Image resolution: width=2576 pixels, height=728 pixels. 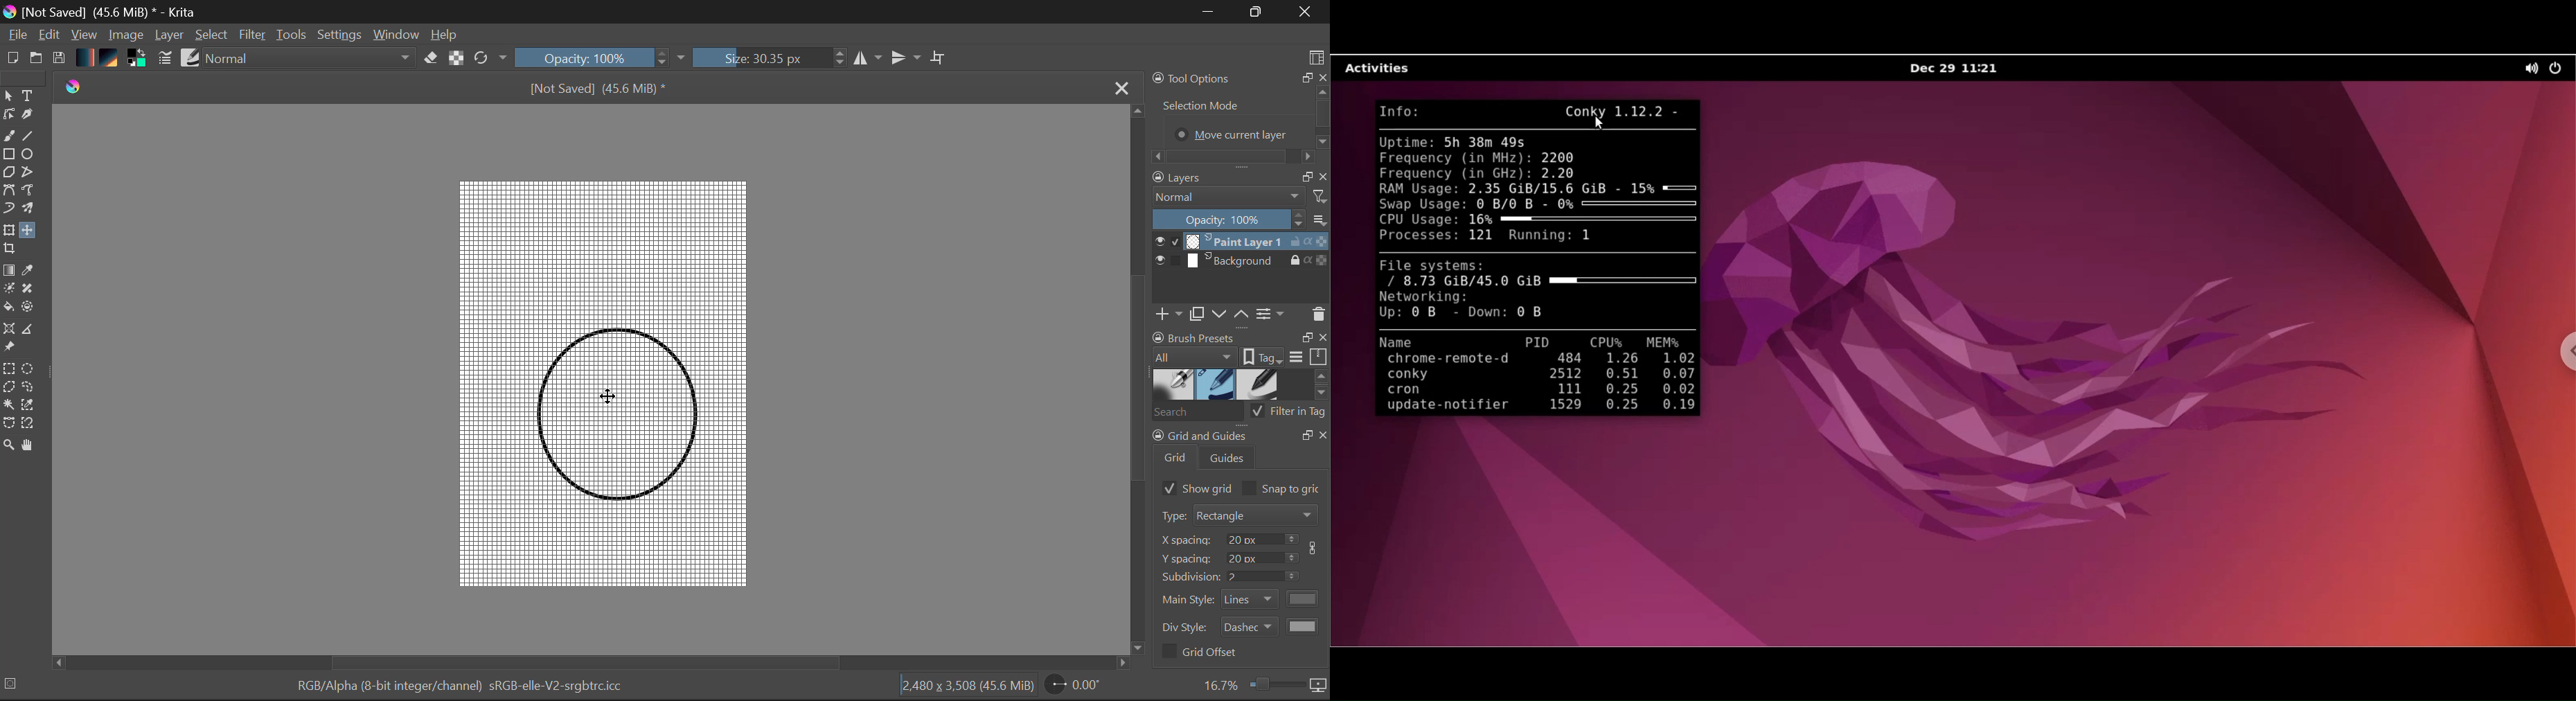 I want to click on Brush Size, so click(x=770, y=58).